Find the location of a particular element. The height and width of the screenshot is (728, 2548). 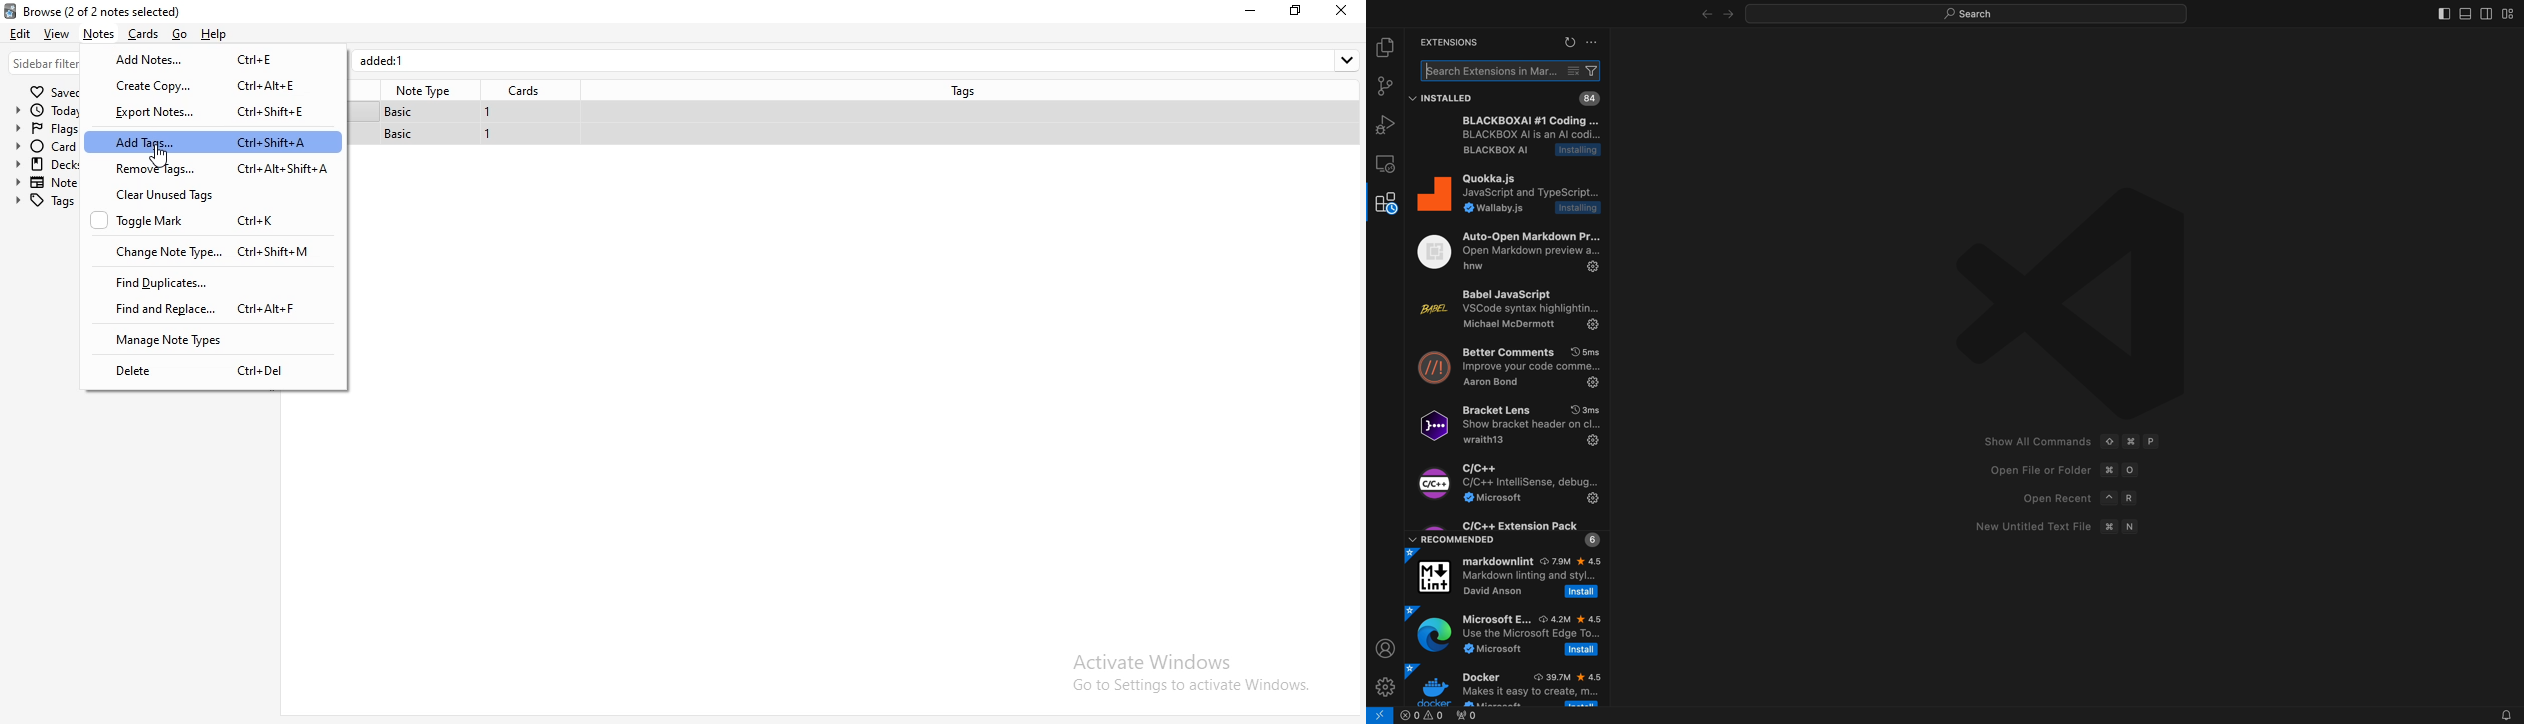

layouts is located at coordinates (2510, 13).